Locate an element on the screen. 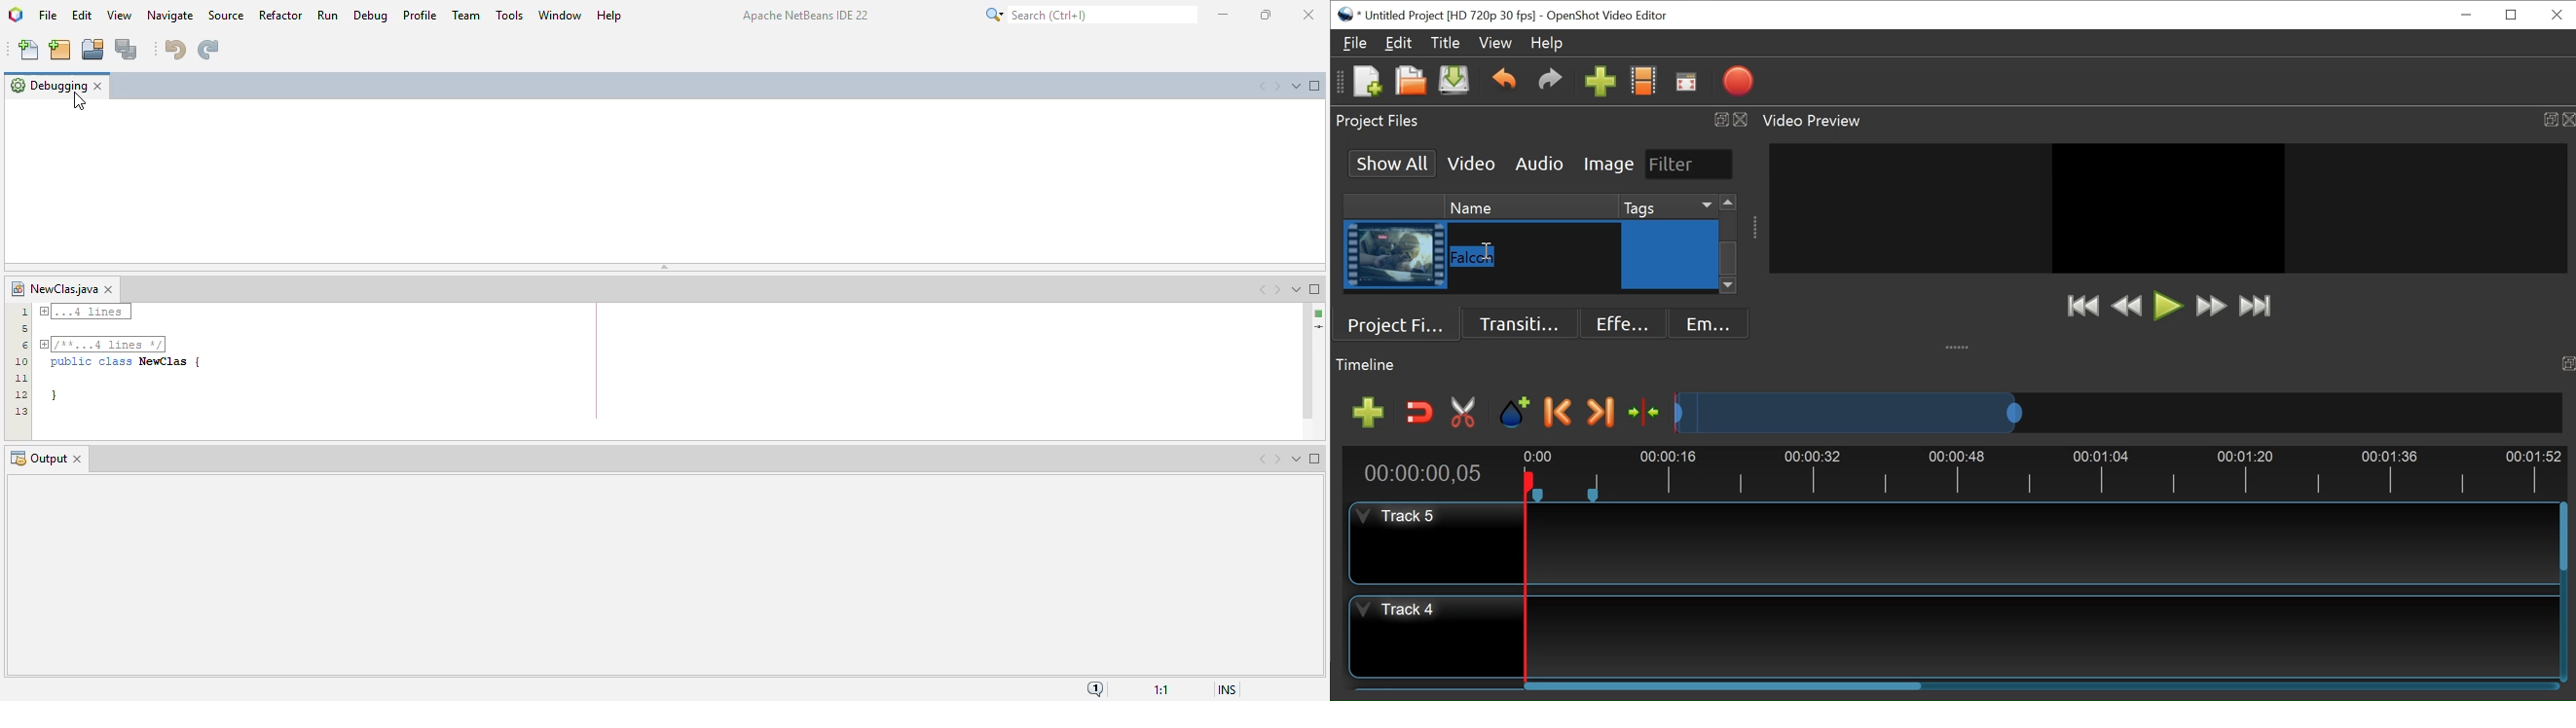  Razor is located at coordinates (1464, 413).